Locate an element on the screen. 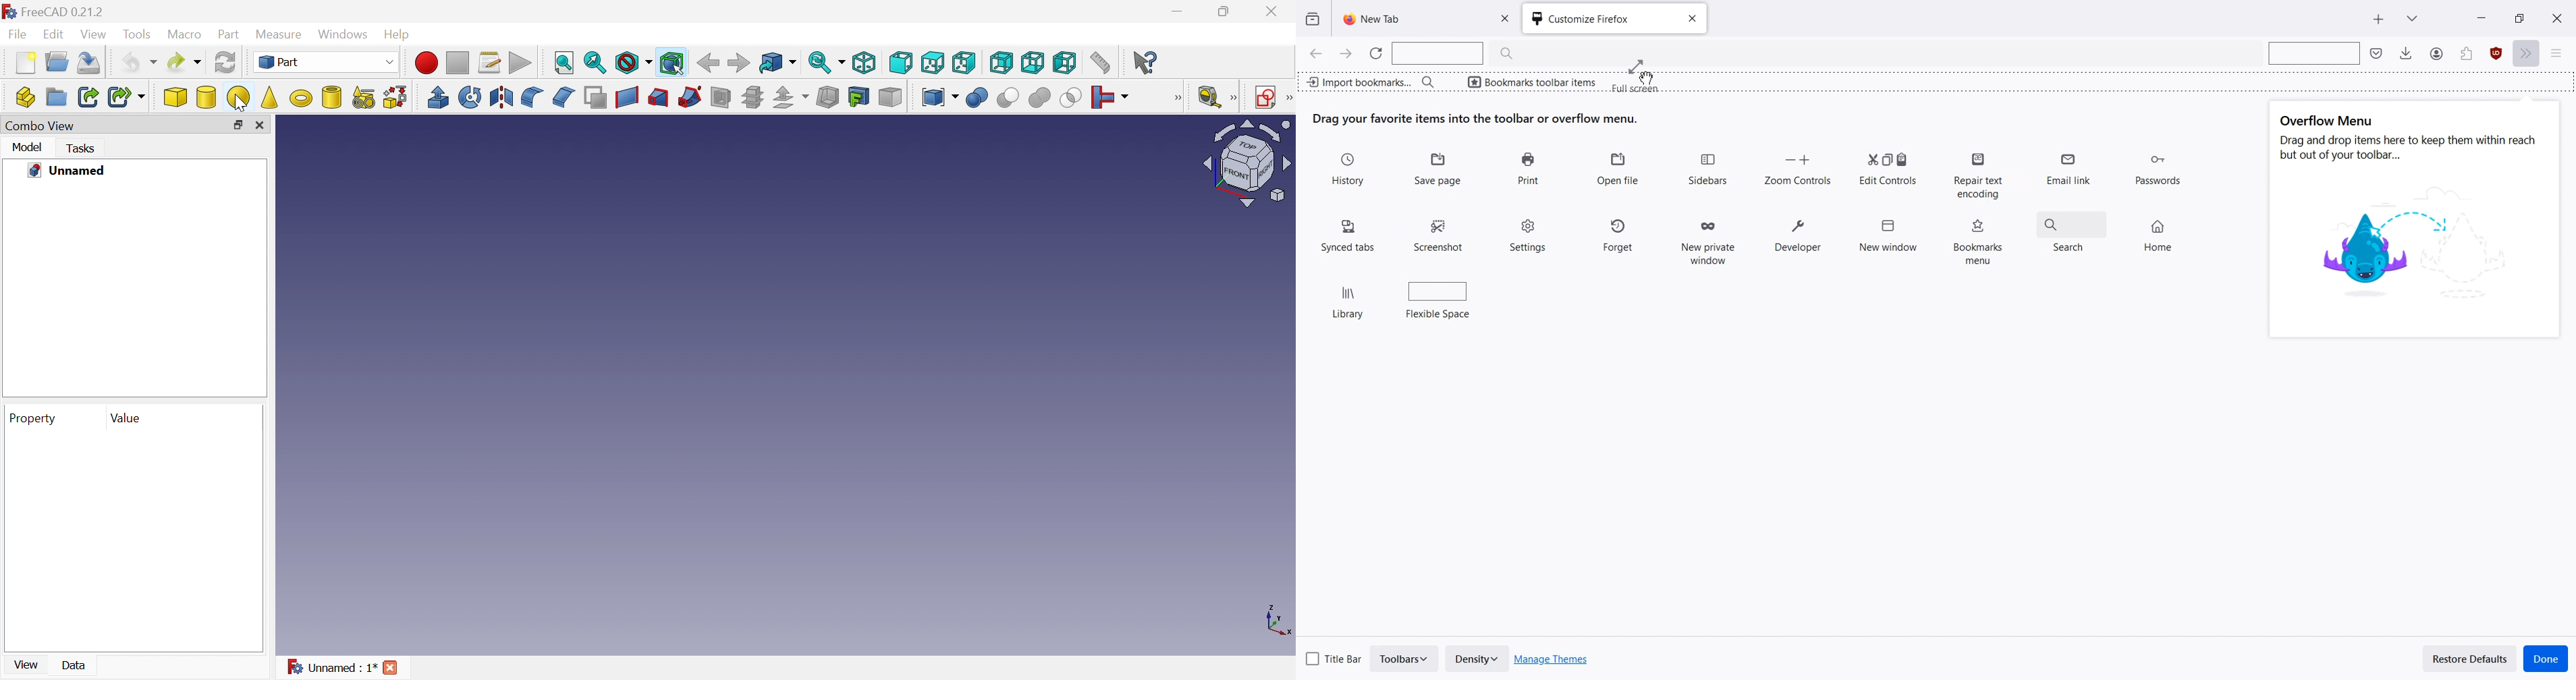 Image resolution: width=2576 pixels, height=700 pixels. Account is located at coordinates (2466, 54).